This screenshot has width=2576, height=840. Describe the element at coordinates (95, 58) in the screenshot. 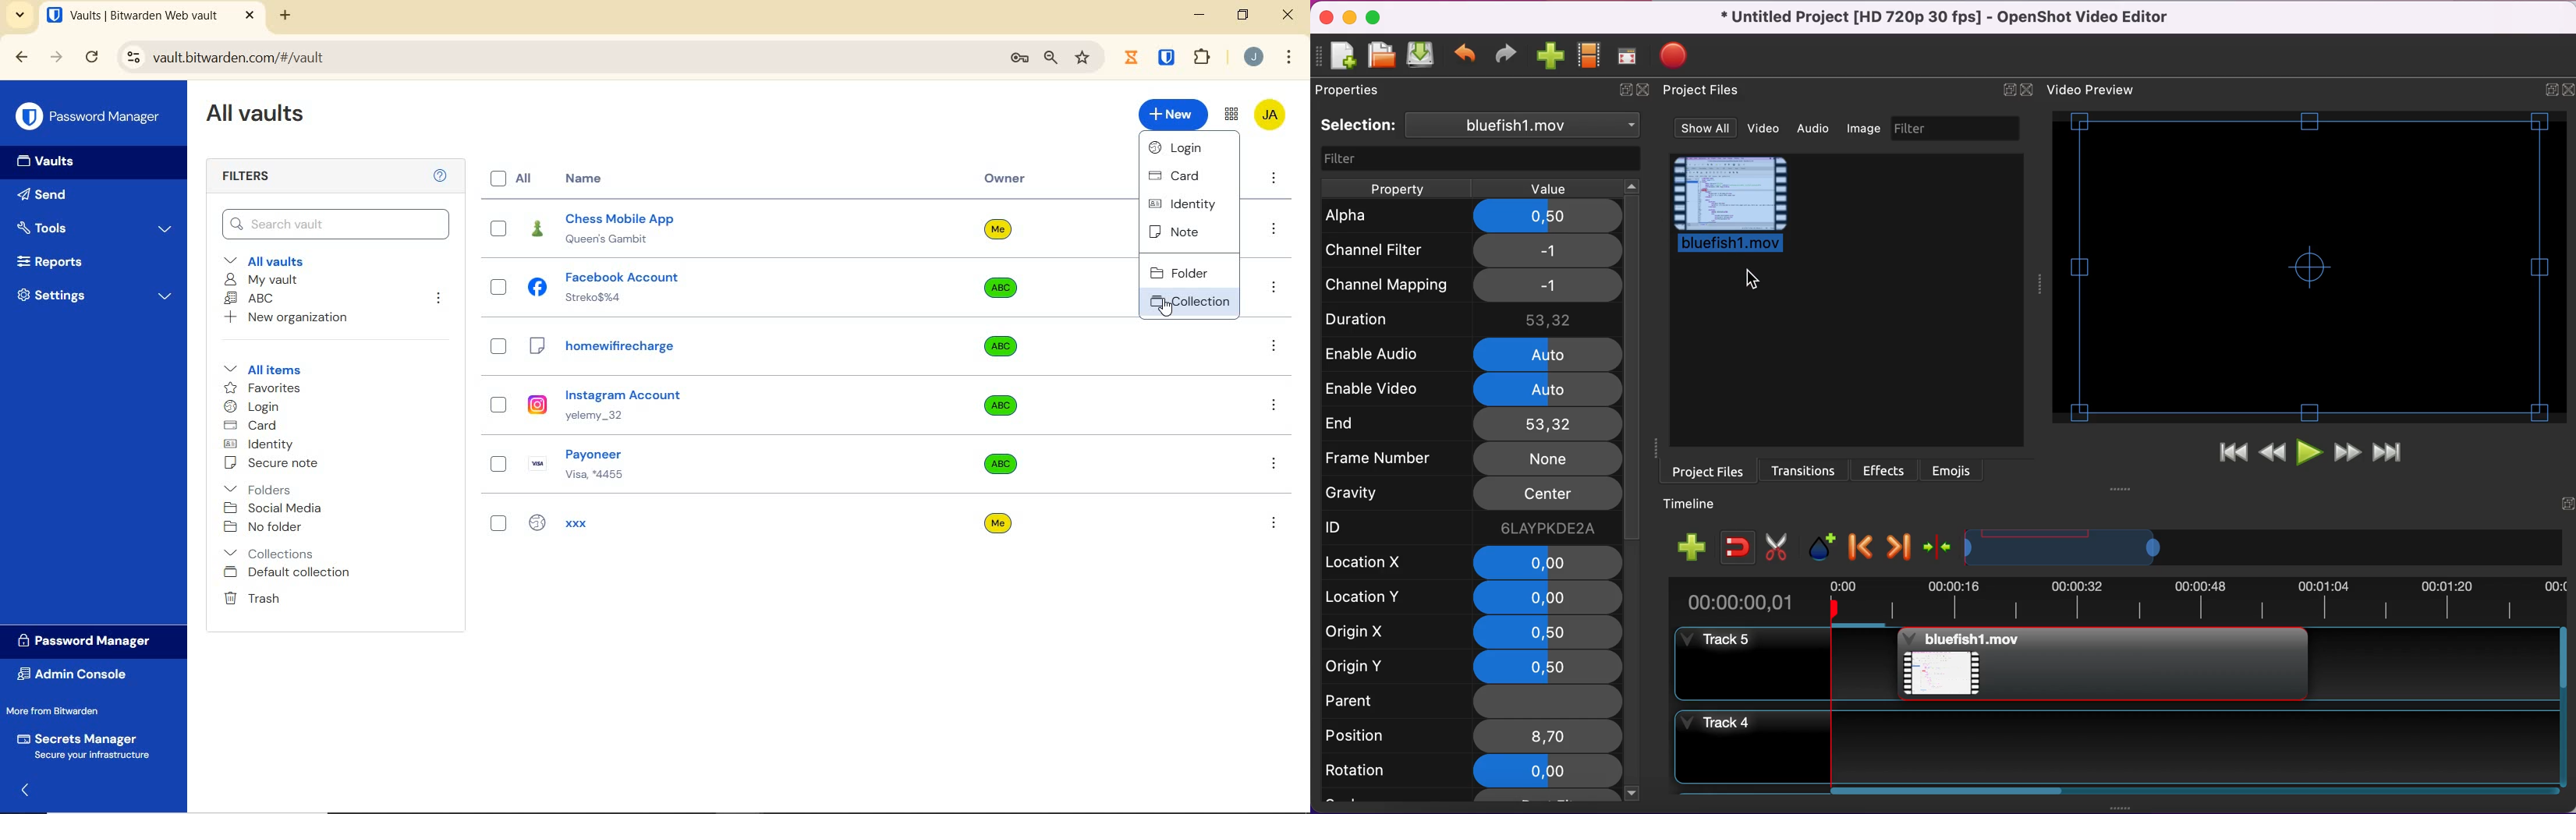

I see `reload` at that location.